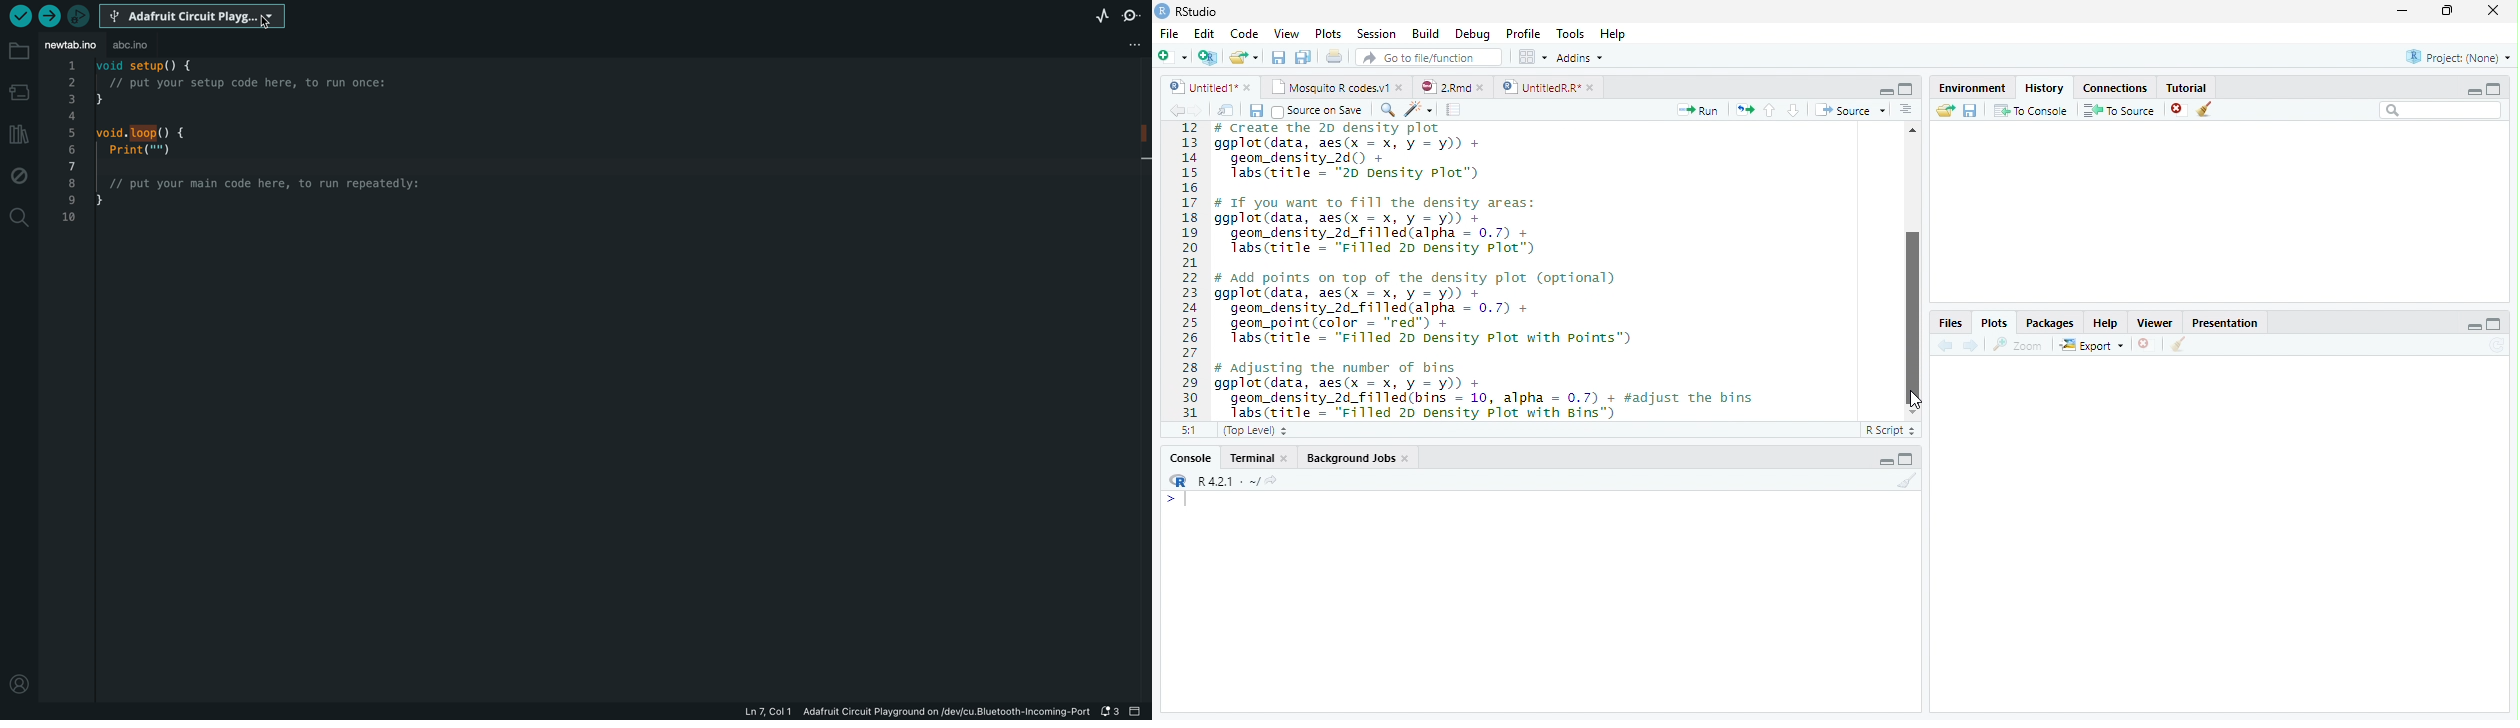 This screenshot has height=728, width=2520. Describe the element at coordinates (1185, 430) in the screenshot. I see `5:1` at that location.